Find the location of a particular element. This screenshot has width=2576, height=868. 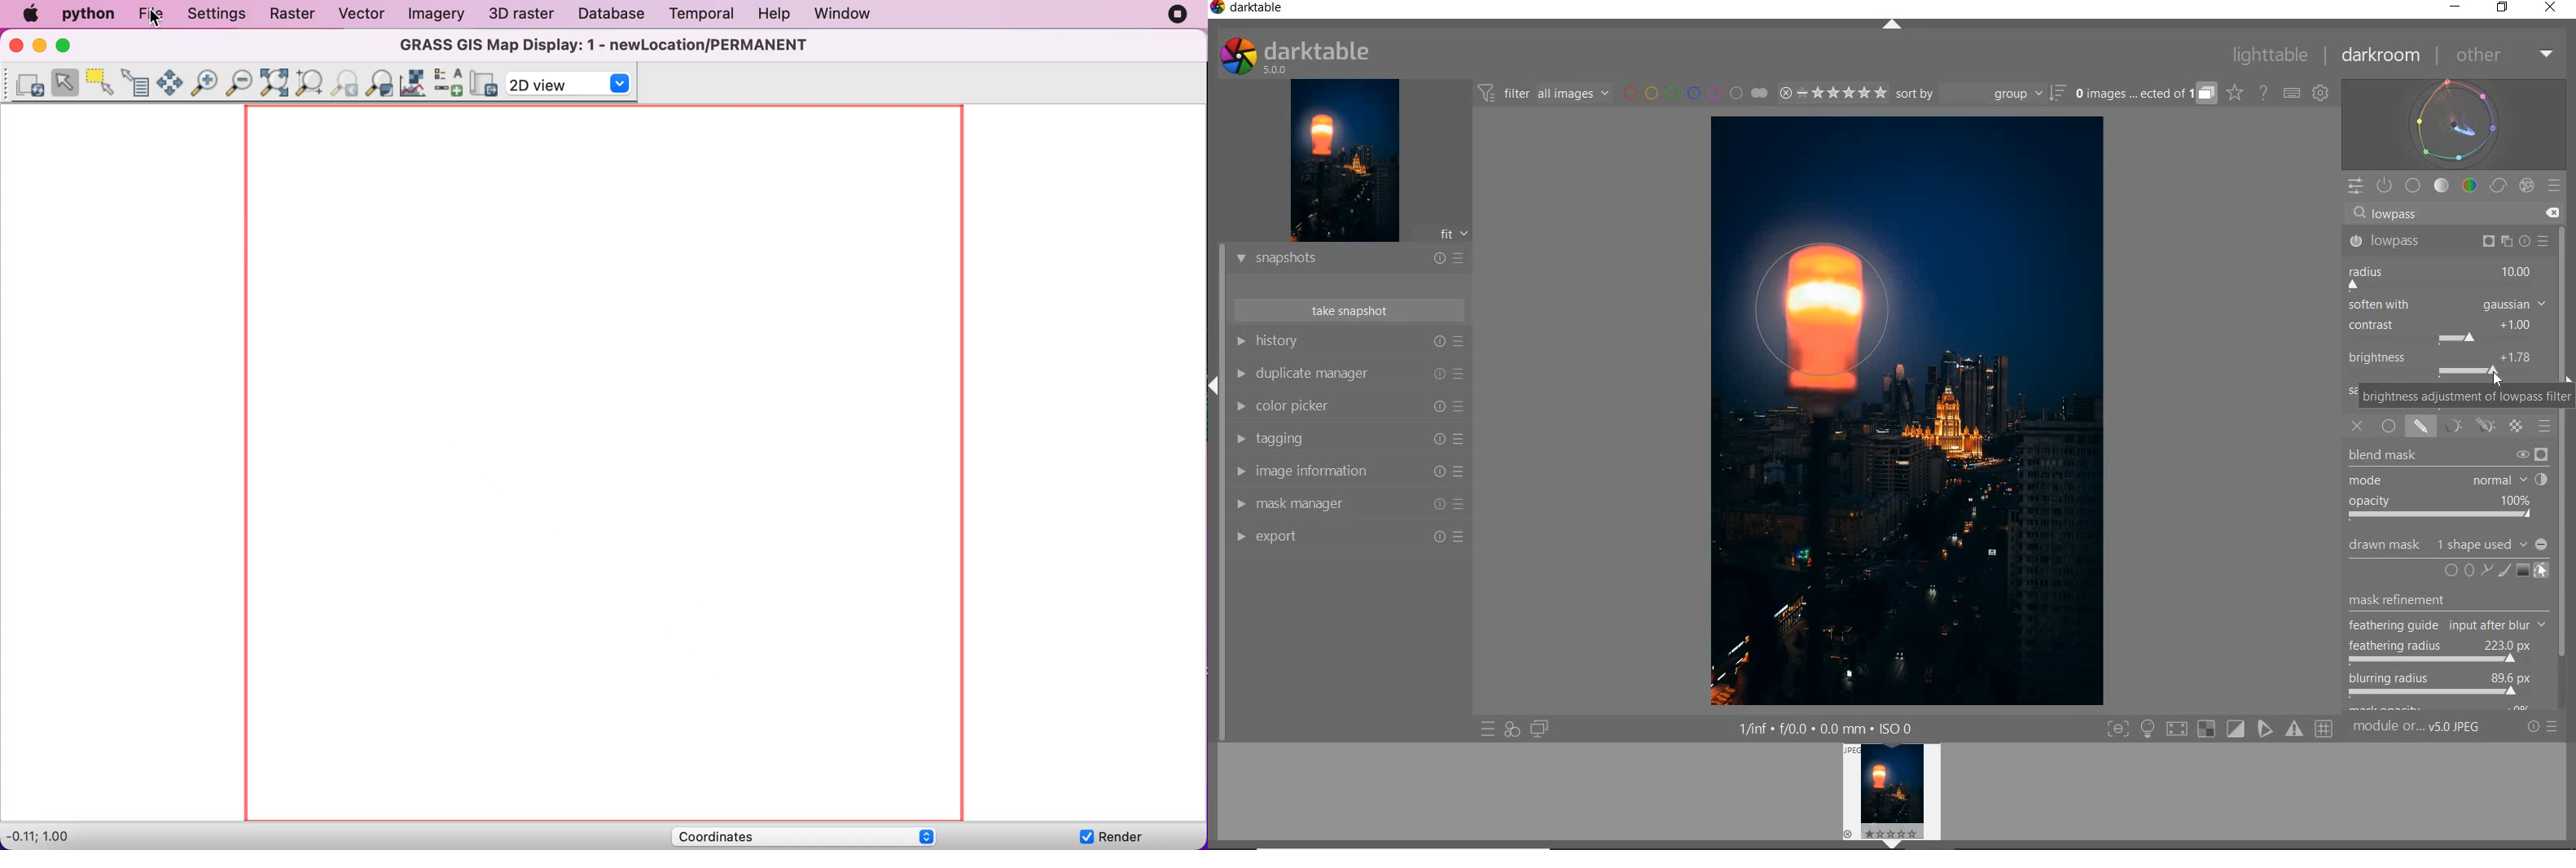

SHOW & EDIT MASK ELEMENTS is located at coordinates (2542, 572).